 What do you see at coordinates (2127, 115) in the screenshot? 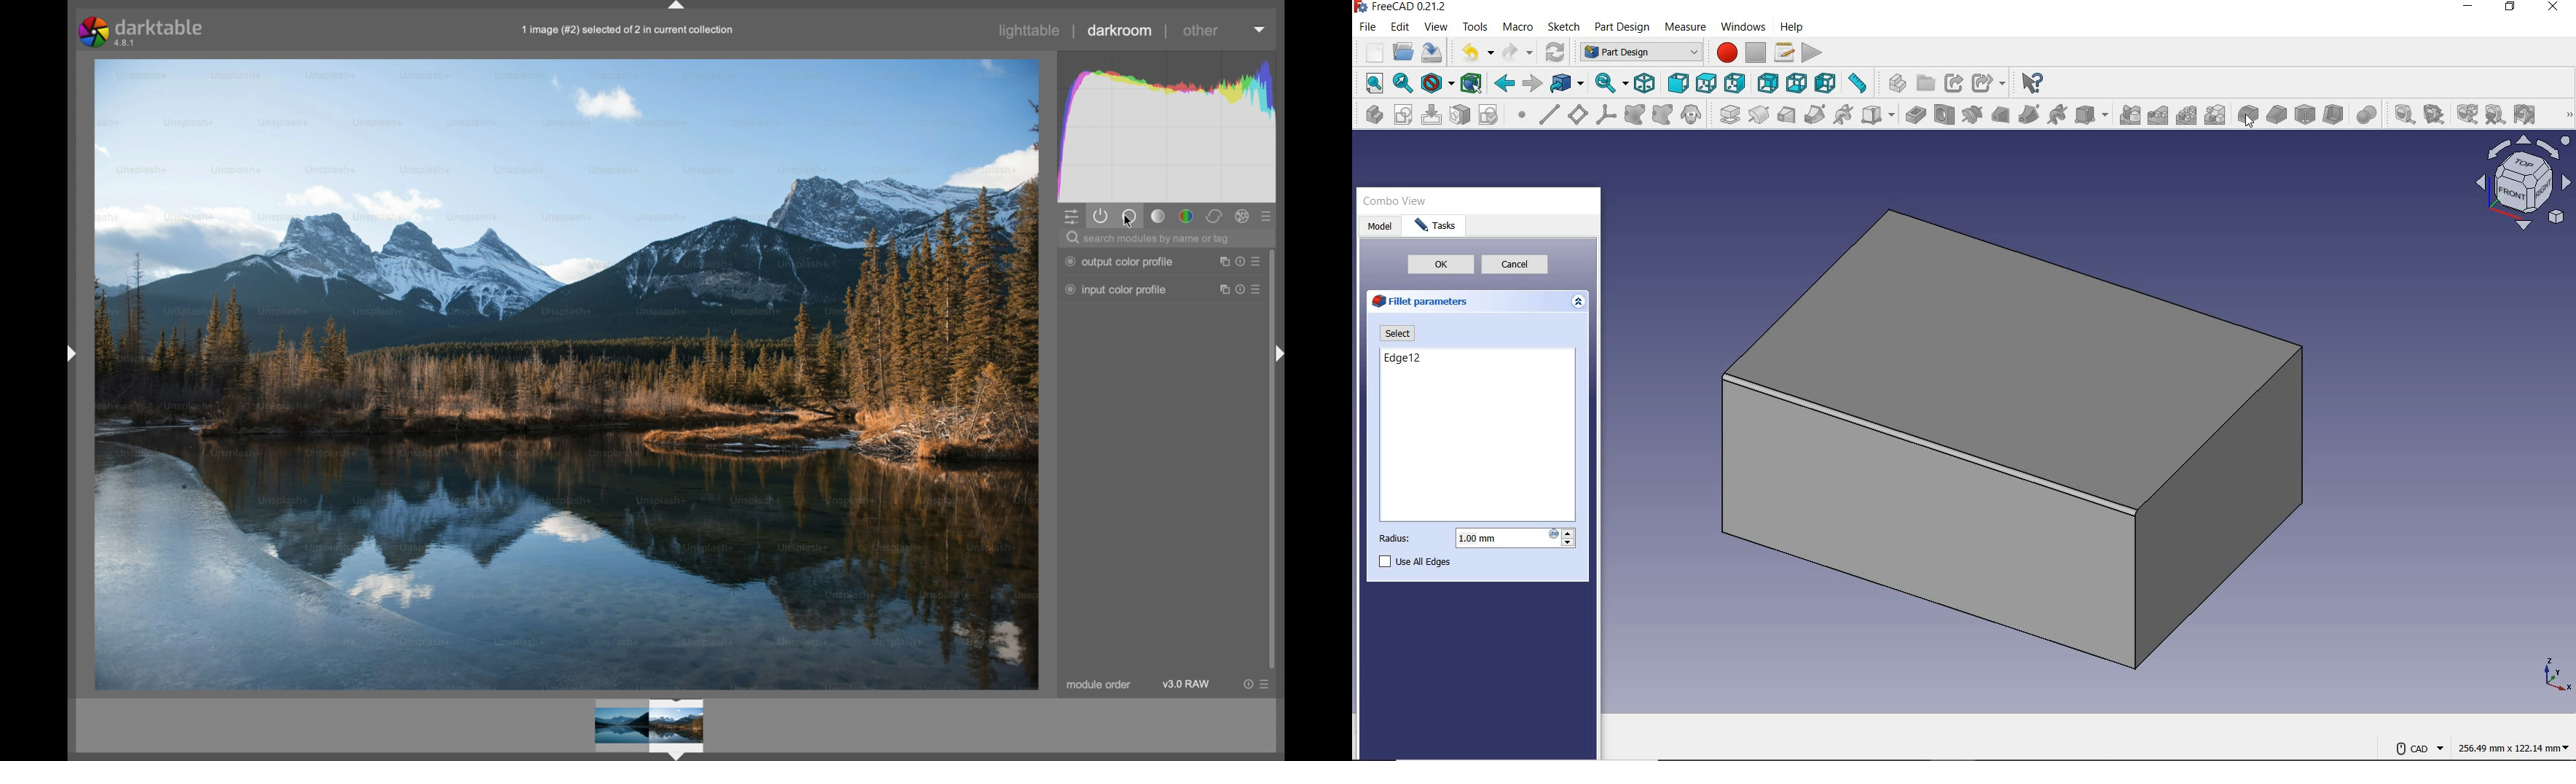
I see `mirrored` at bounding box center [2127, 115].